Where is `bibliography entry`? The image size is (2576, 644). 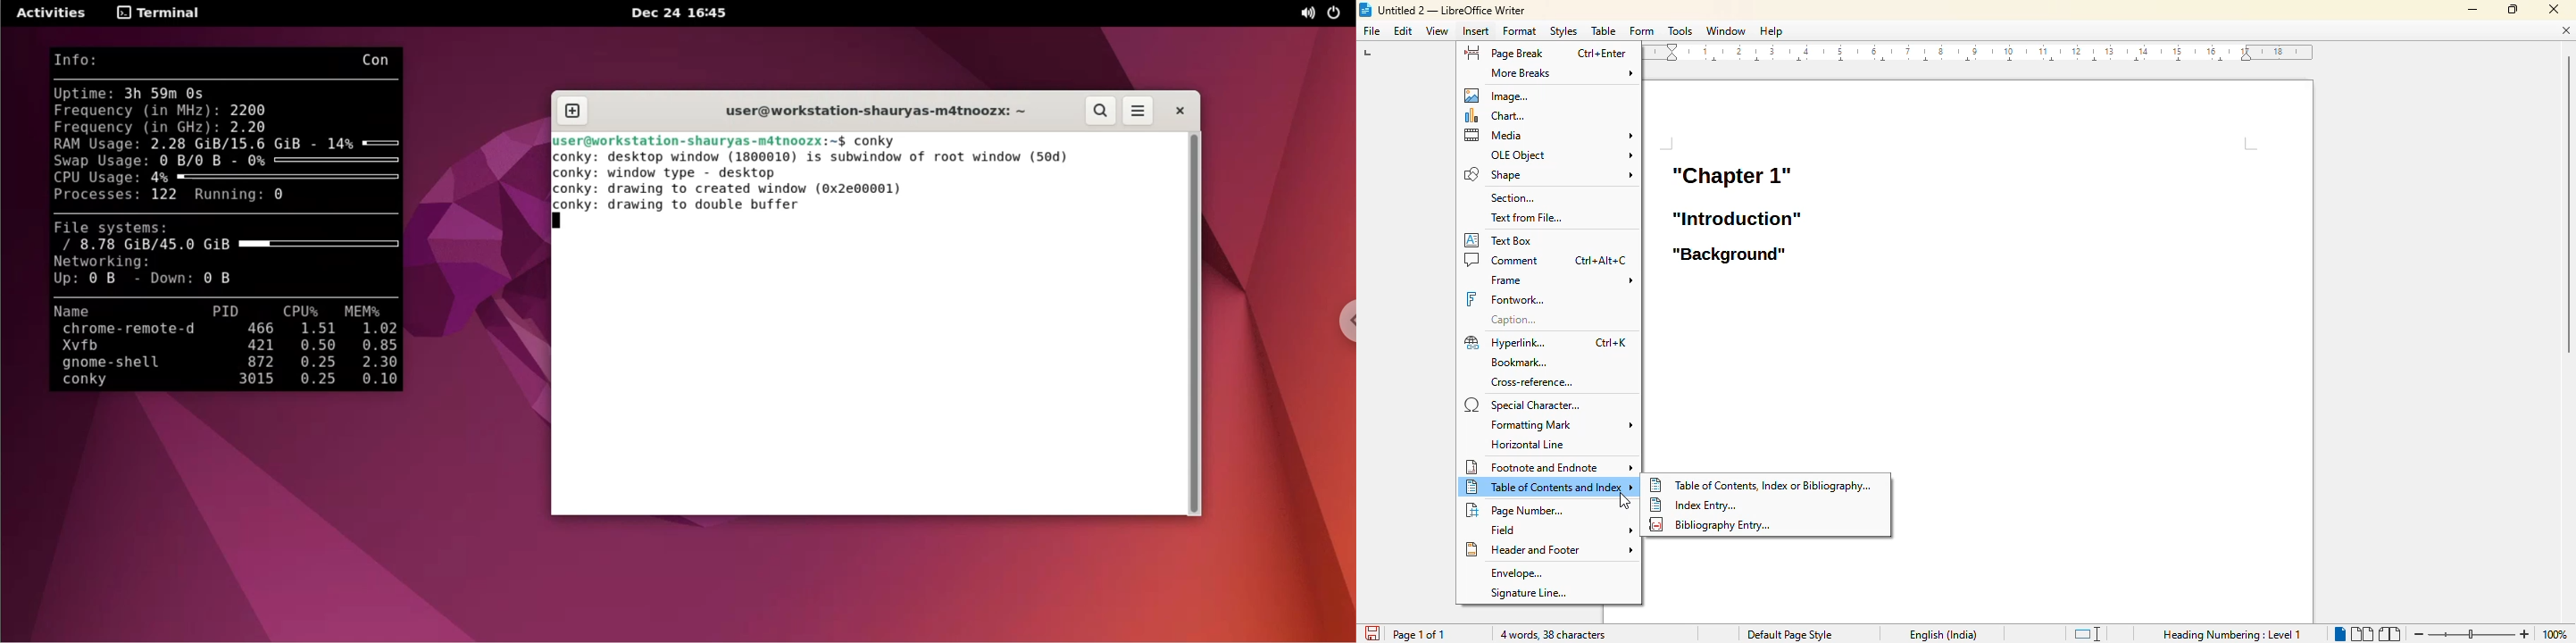 bibliography entry is located at coordinates (1711, 525).